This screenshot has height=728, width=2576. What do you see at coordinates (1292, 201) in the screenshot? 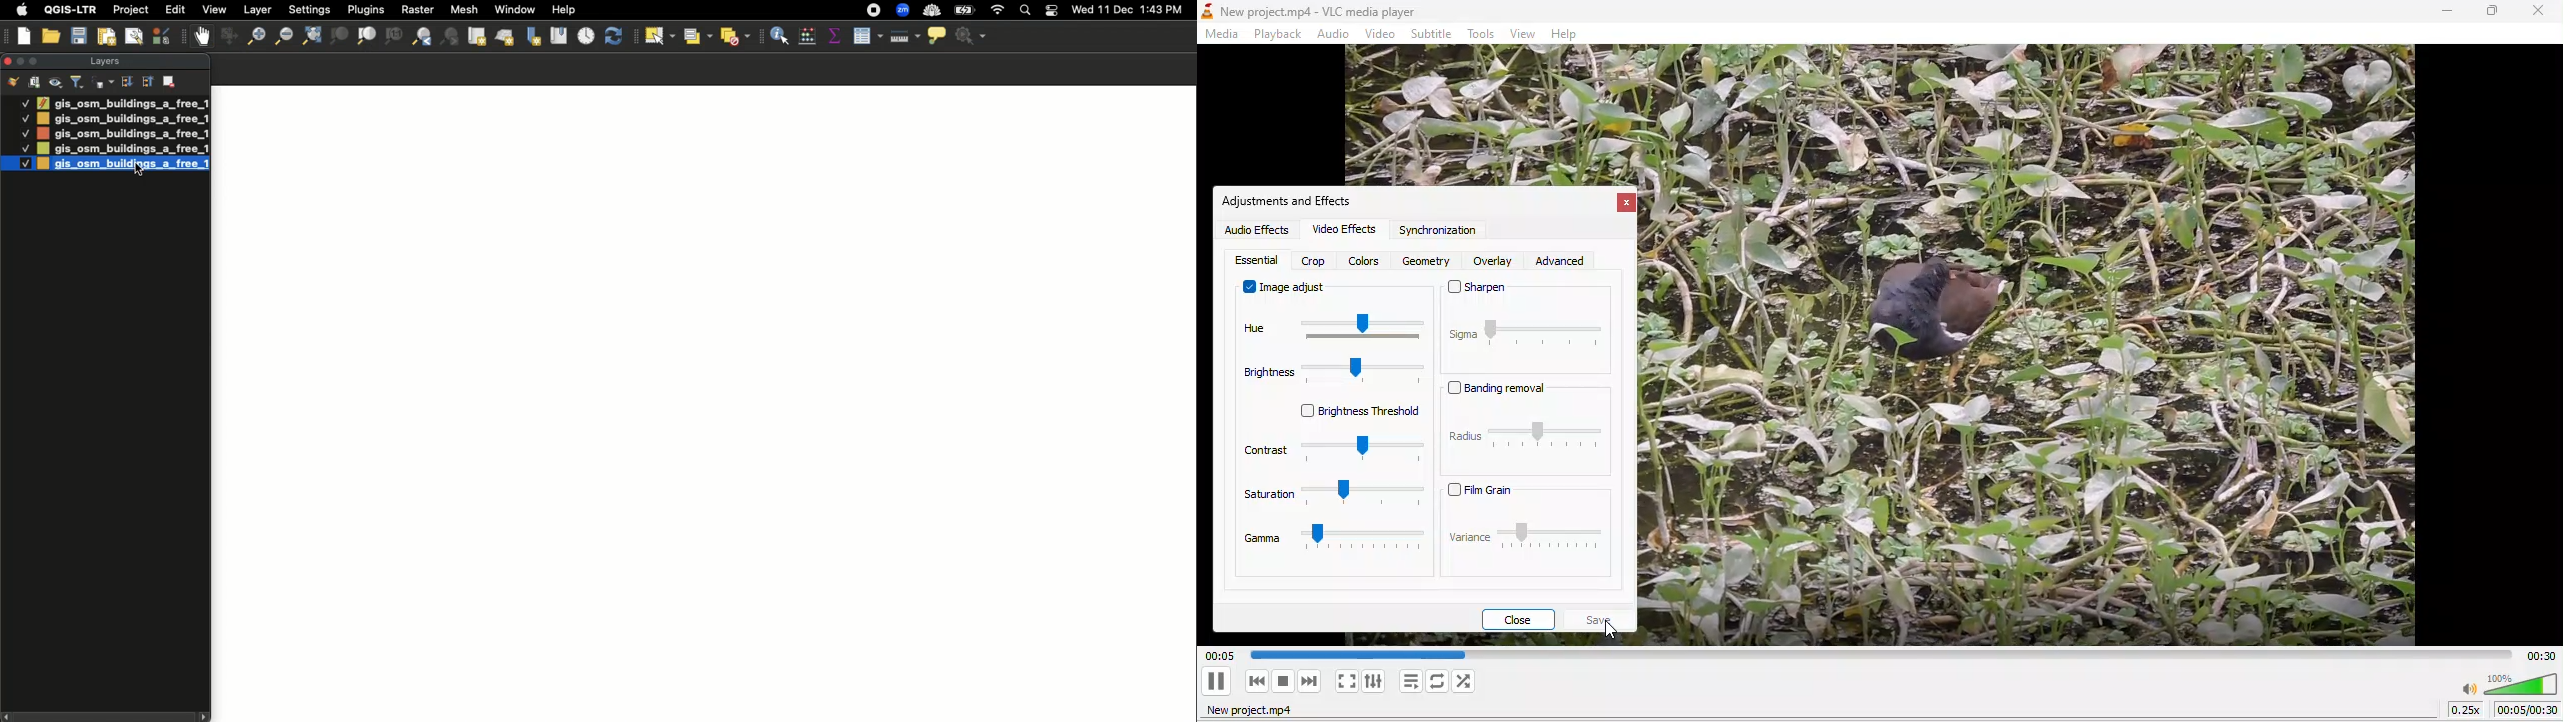
I see `adjustments and effects` at bounding box center [1292, 201].